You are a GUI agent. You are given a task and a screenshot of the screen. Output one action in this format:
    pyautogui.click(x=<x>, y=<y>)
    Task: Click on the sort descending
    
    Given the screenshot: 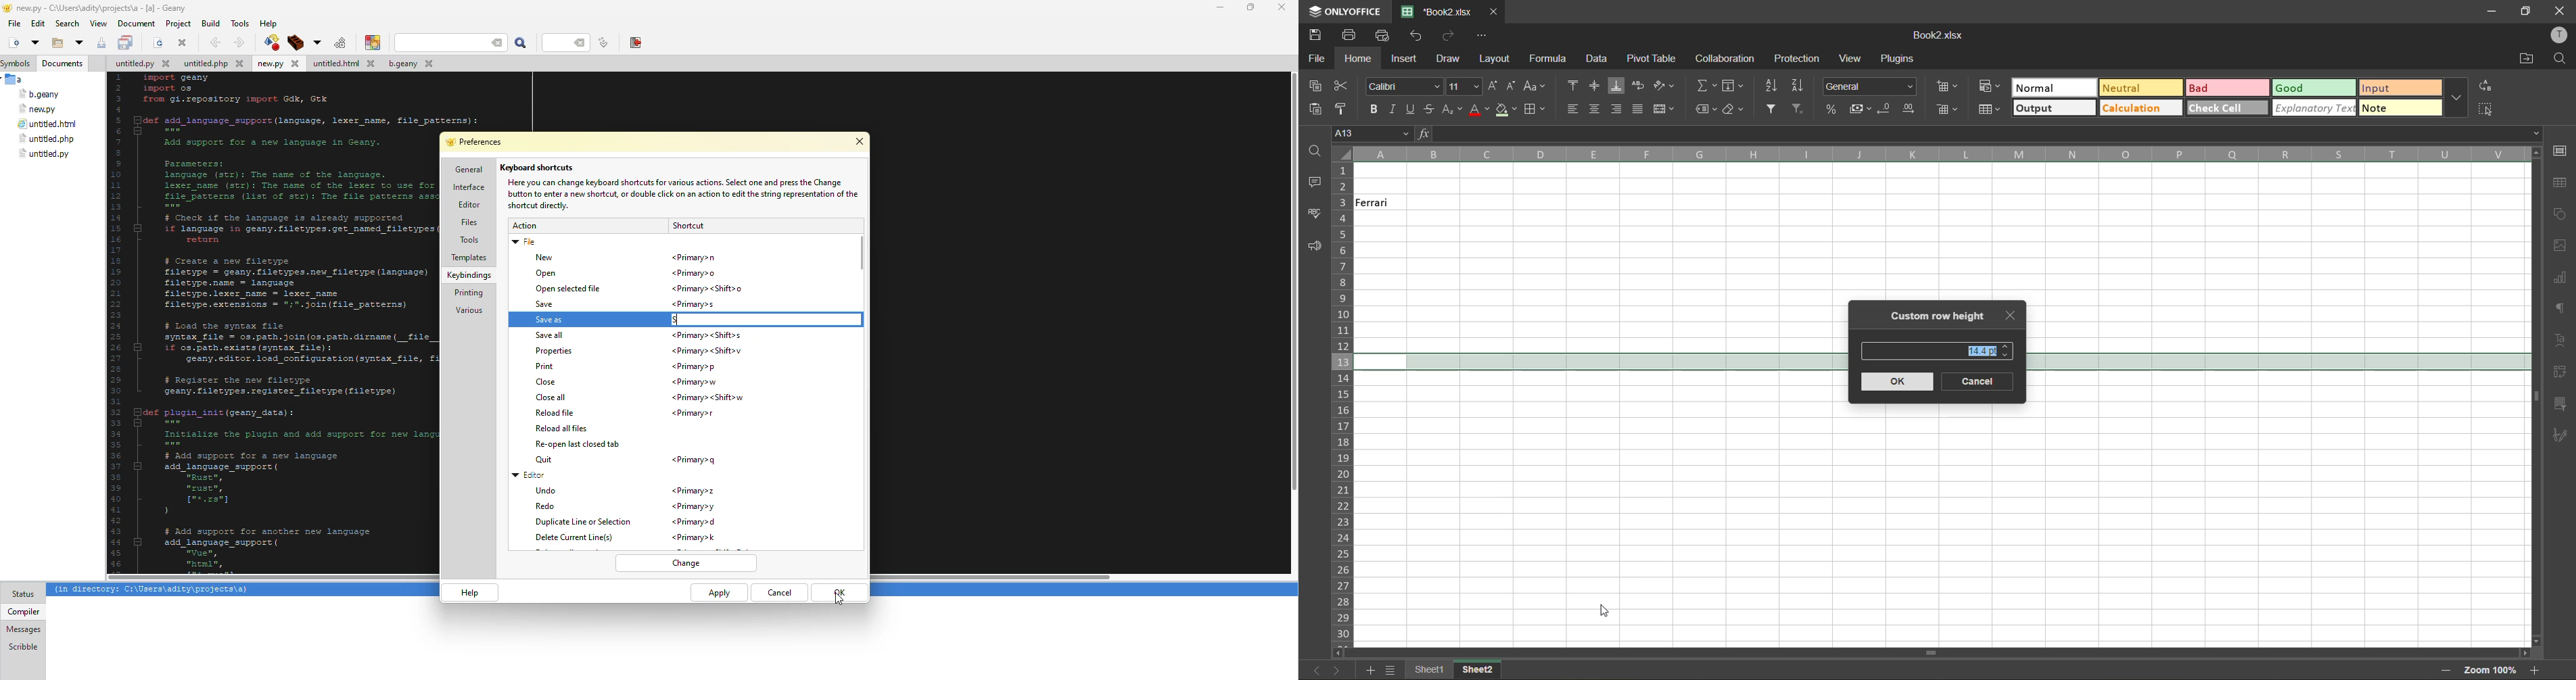 What is the action you would take?
    pyautogui.click(x=1802, y=86)
    